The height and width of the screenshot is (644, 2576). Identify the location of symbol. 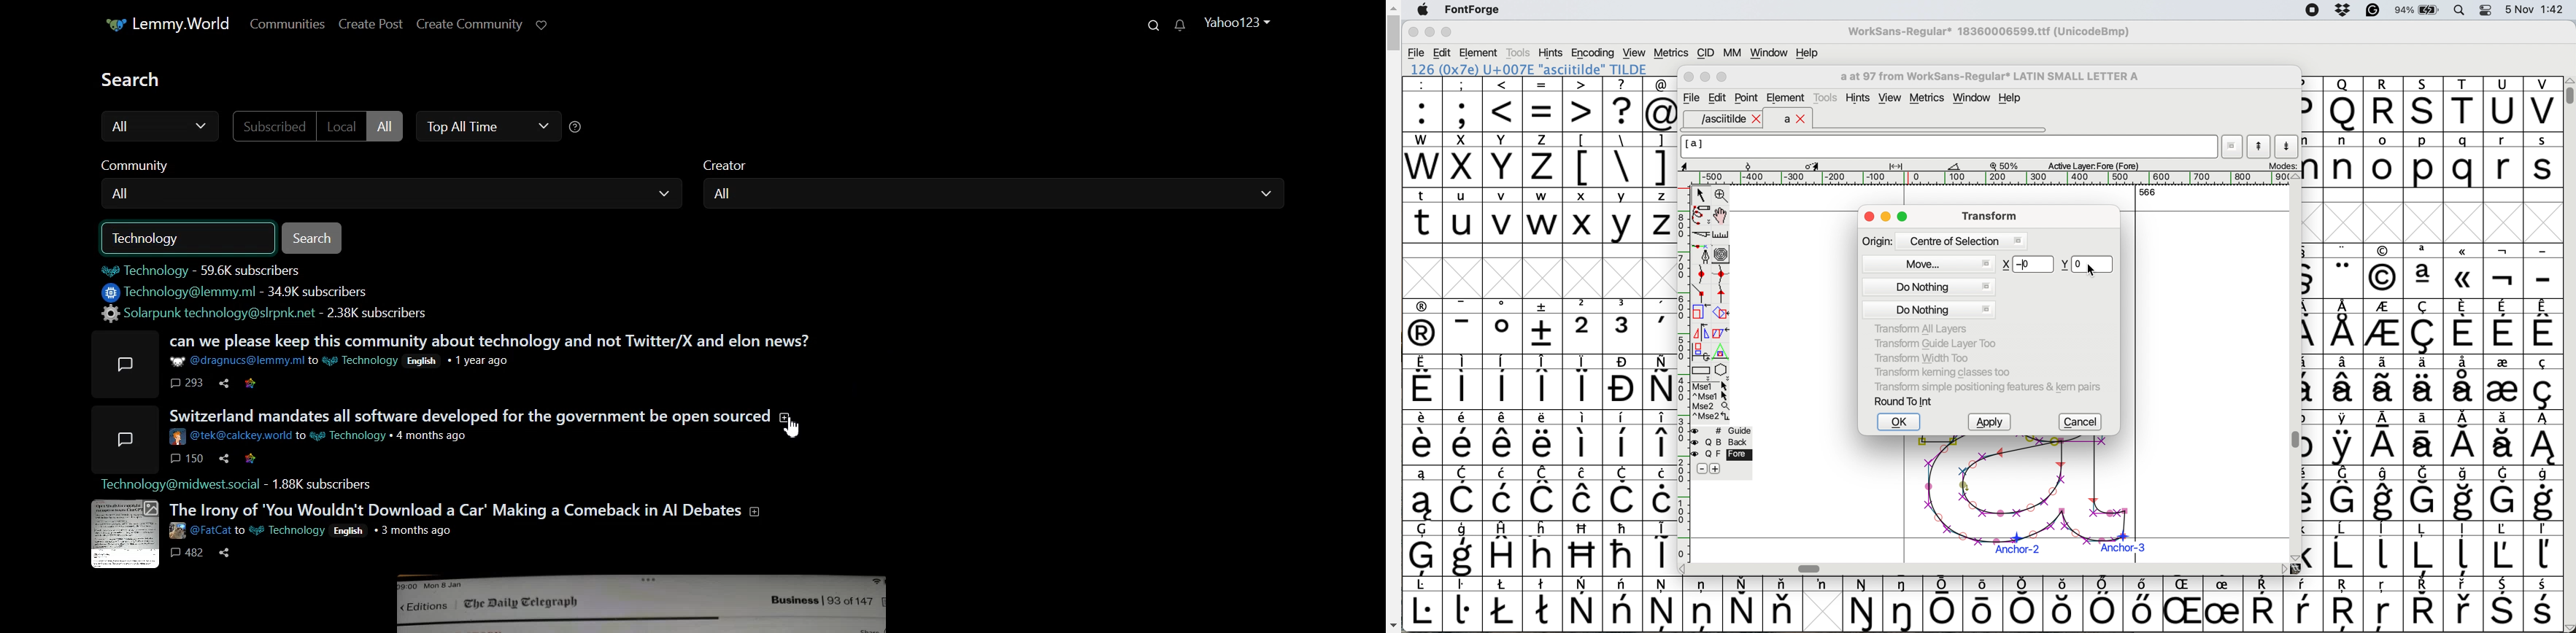
(1703, 603).